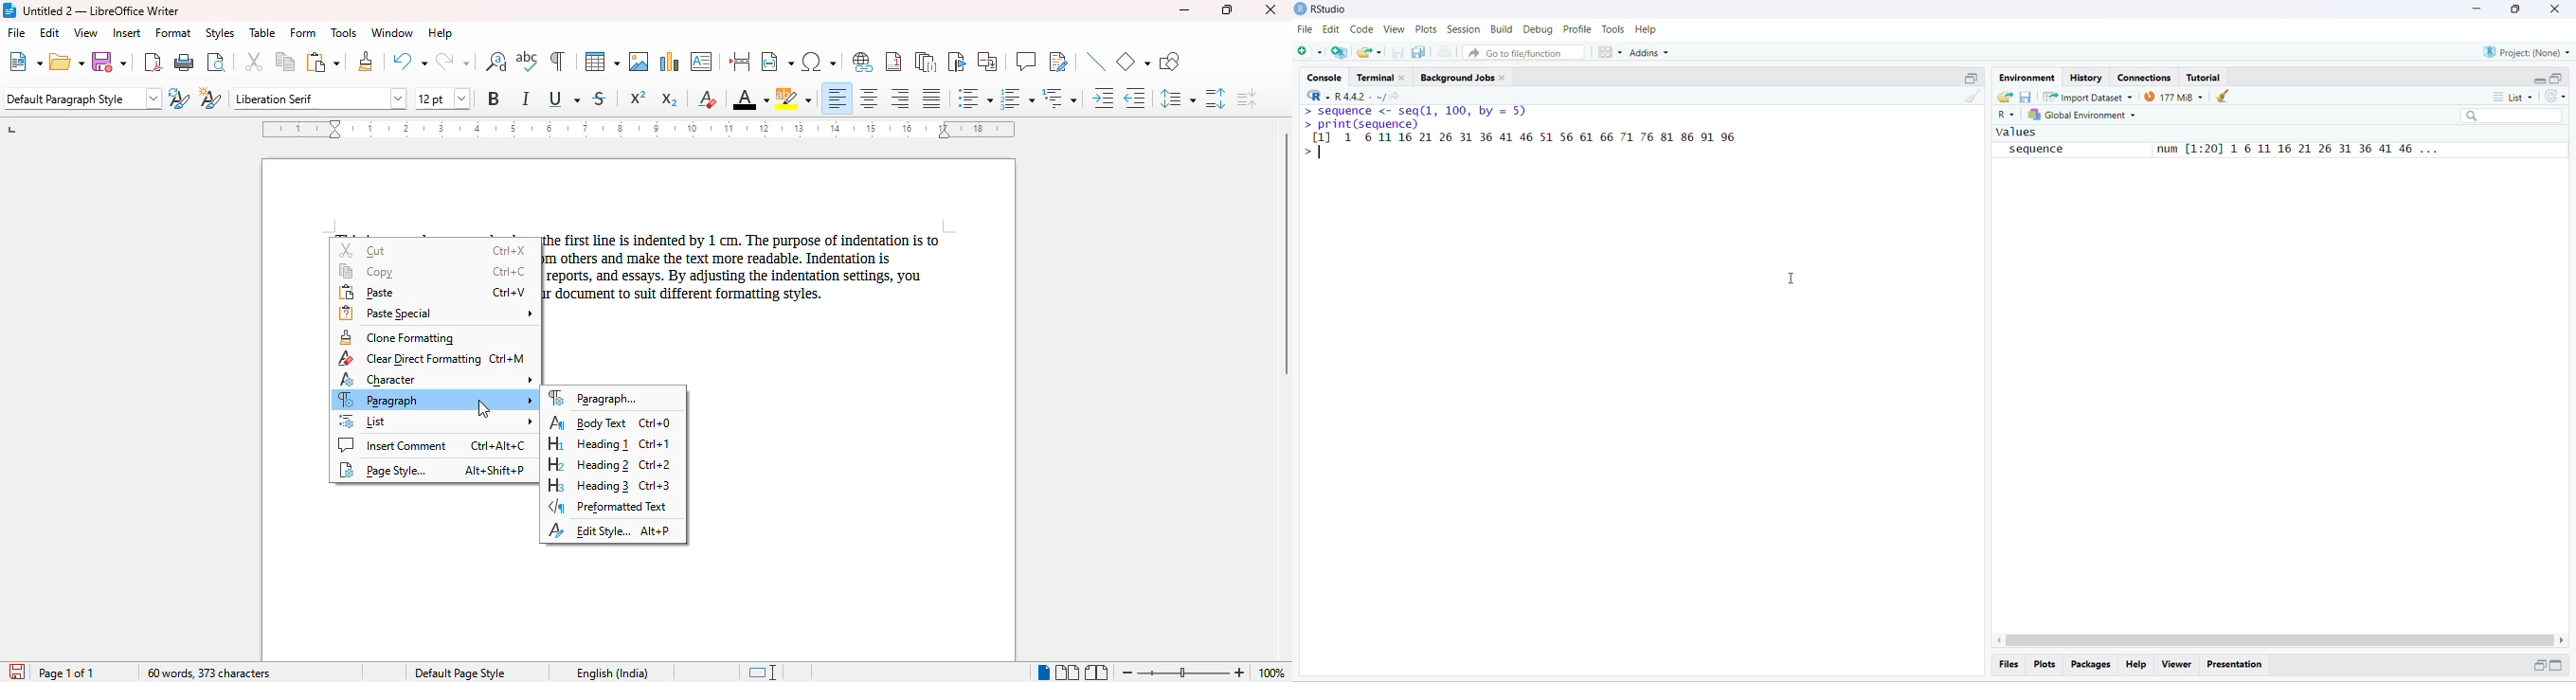  Describe the element at coordinates (1502, 29) in the screenshot. I see `build` at that location.